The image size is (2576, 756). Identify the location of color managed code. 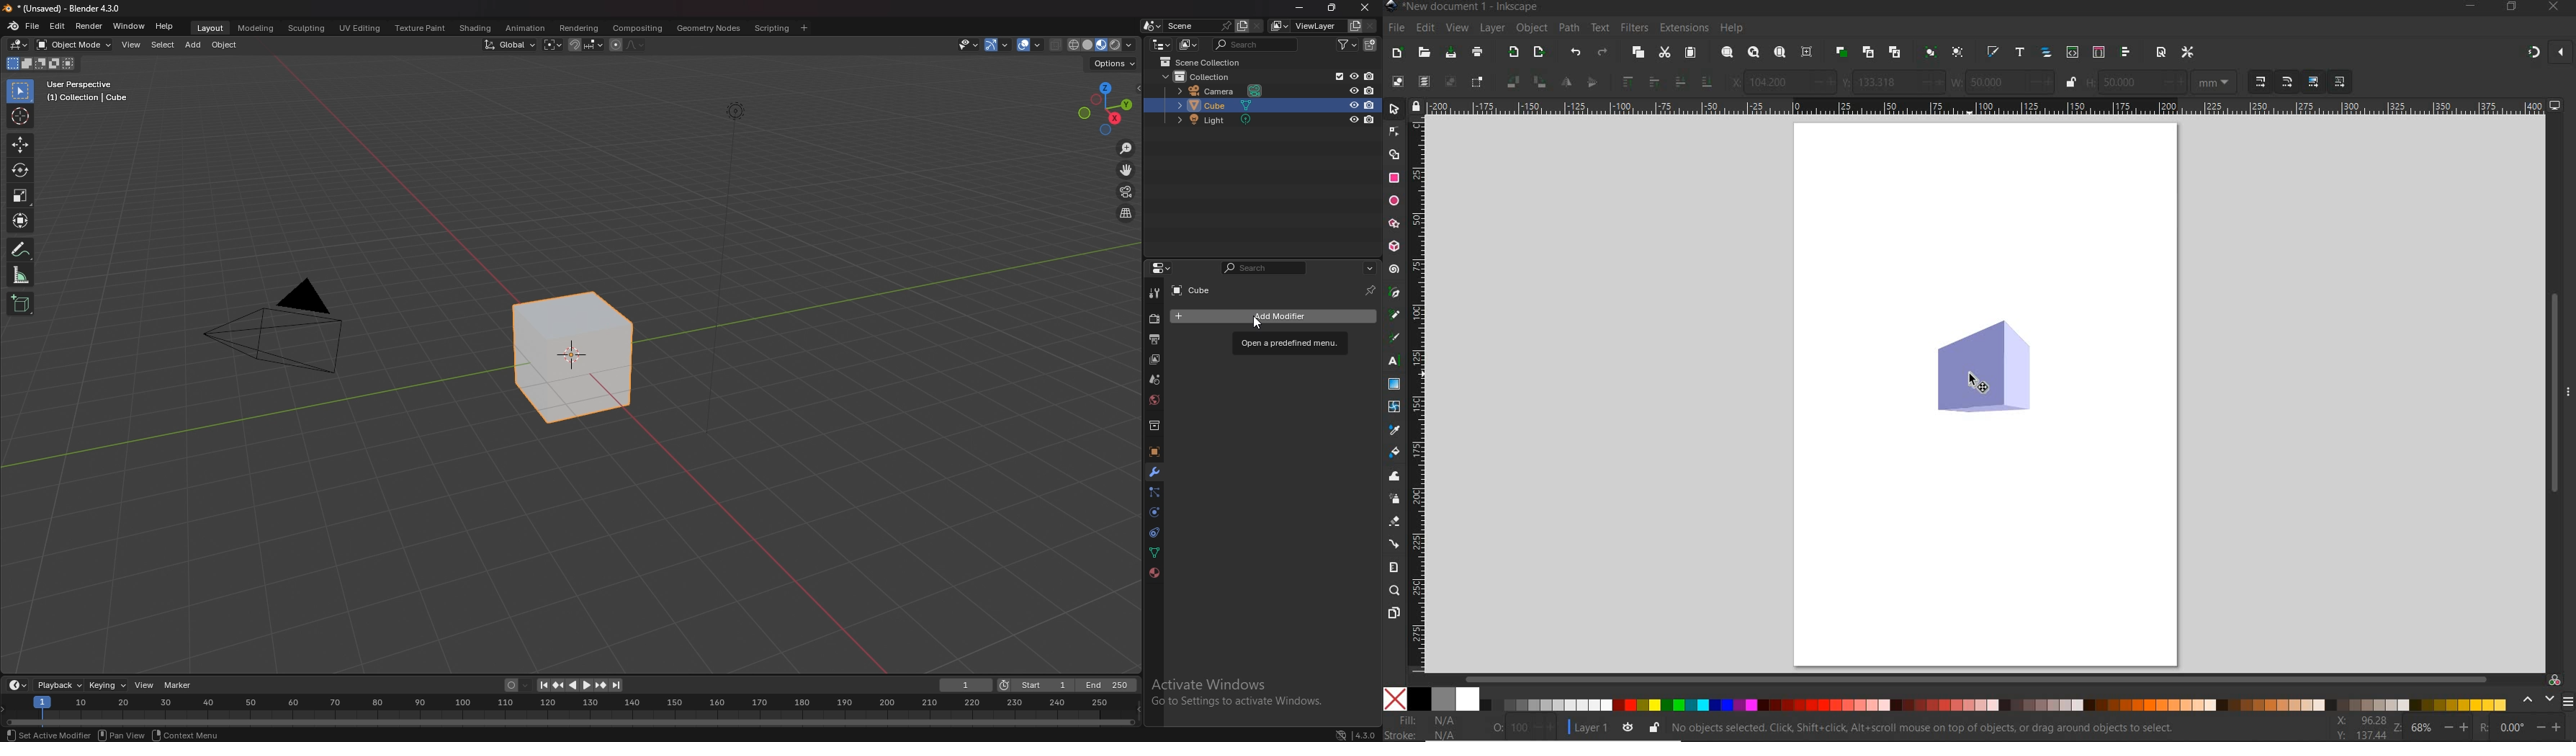
(2555, 681).